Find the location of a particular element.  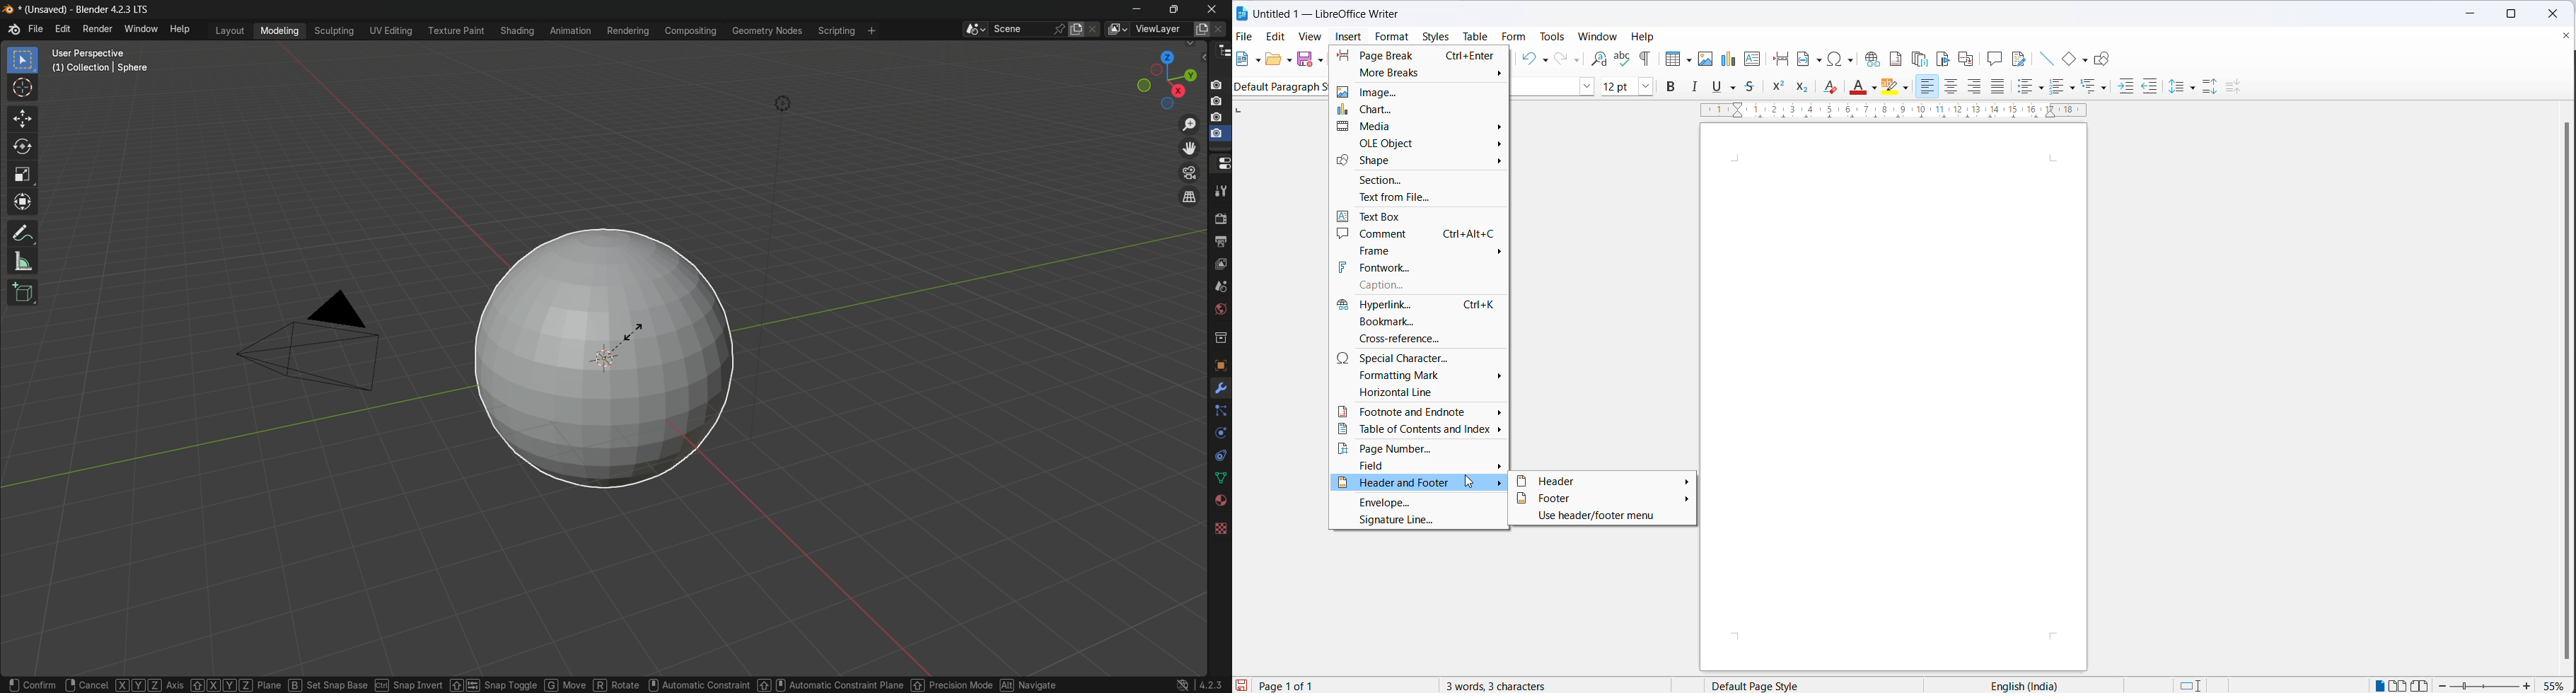

page number is located at coordinates (1422, 447).